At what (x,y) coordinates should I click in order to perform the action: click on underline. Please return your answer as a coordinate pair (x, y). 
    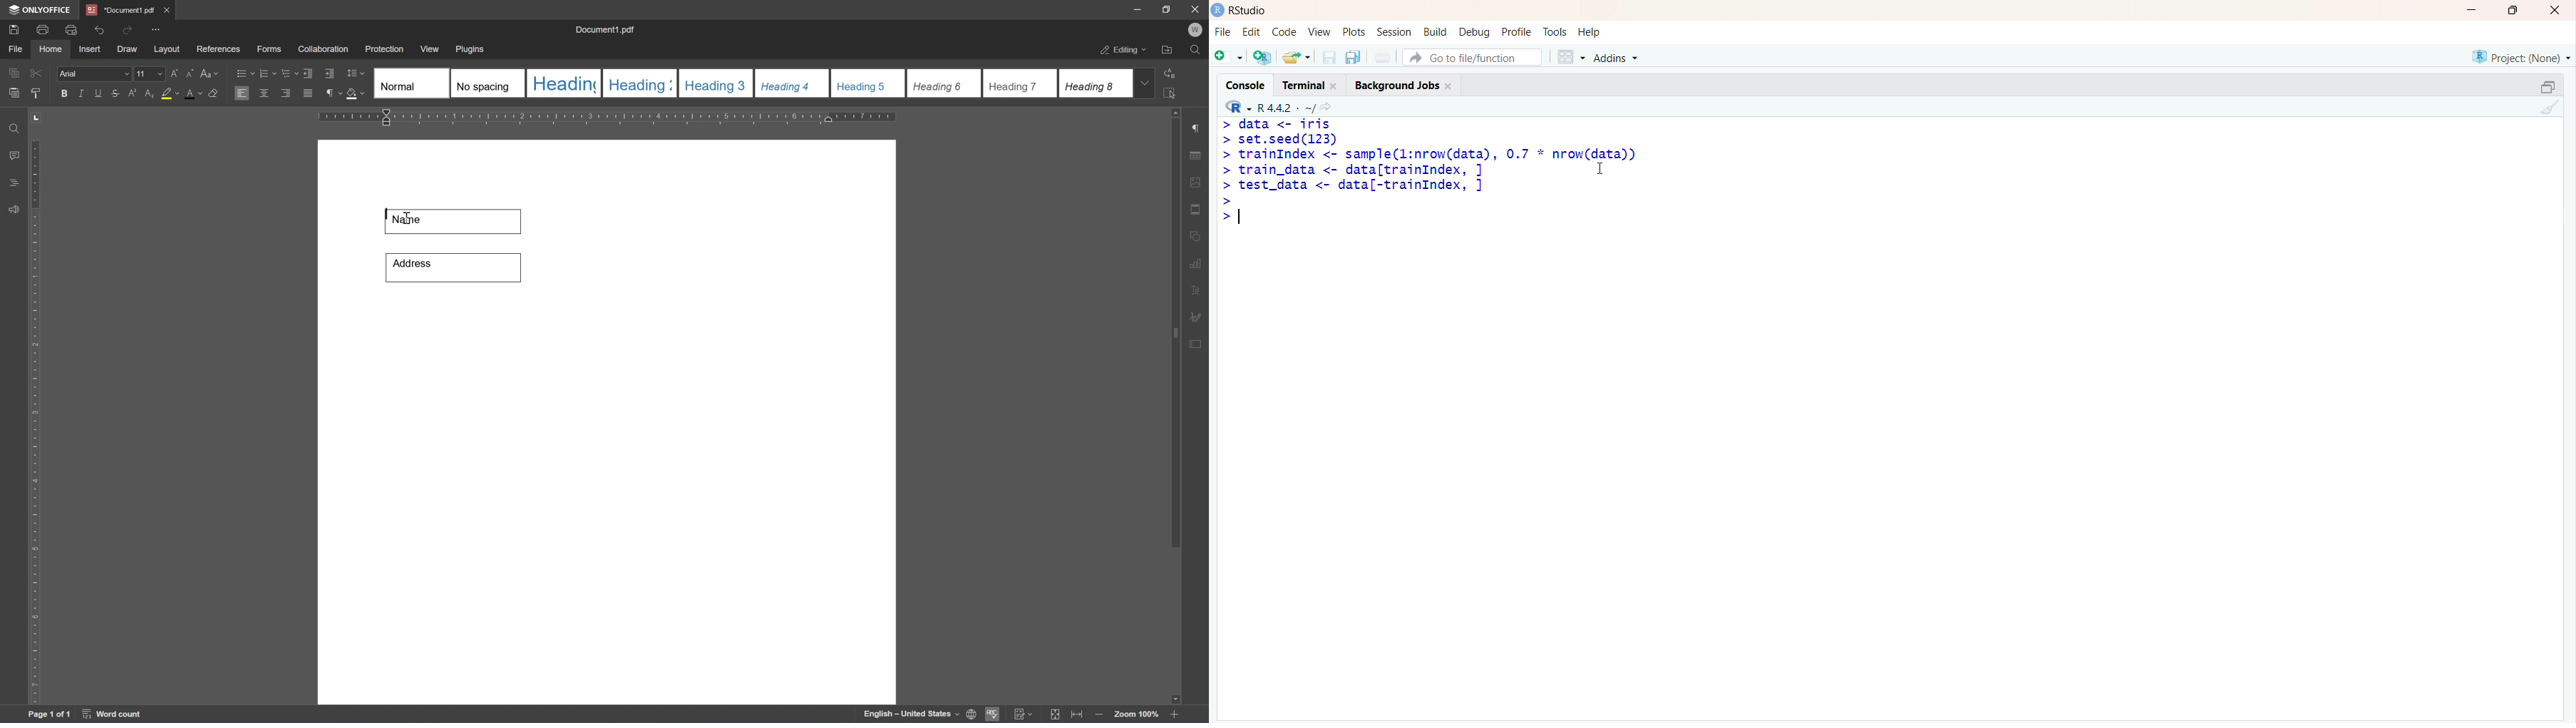
    Looking at the image, I should click on (99, 94).